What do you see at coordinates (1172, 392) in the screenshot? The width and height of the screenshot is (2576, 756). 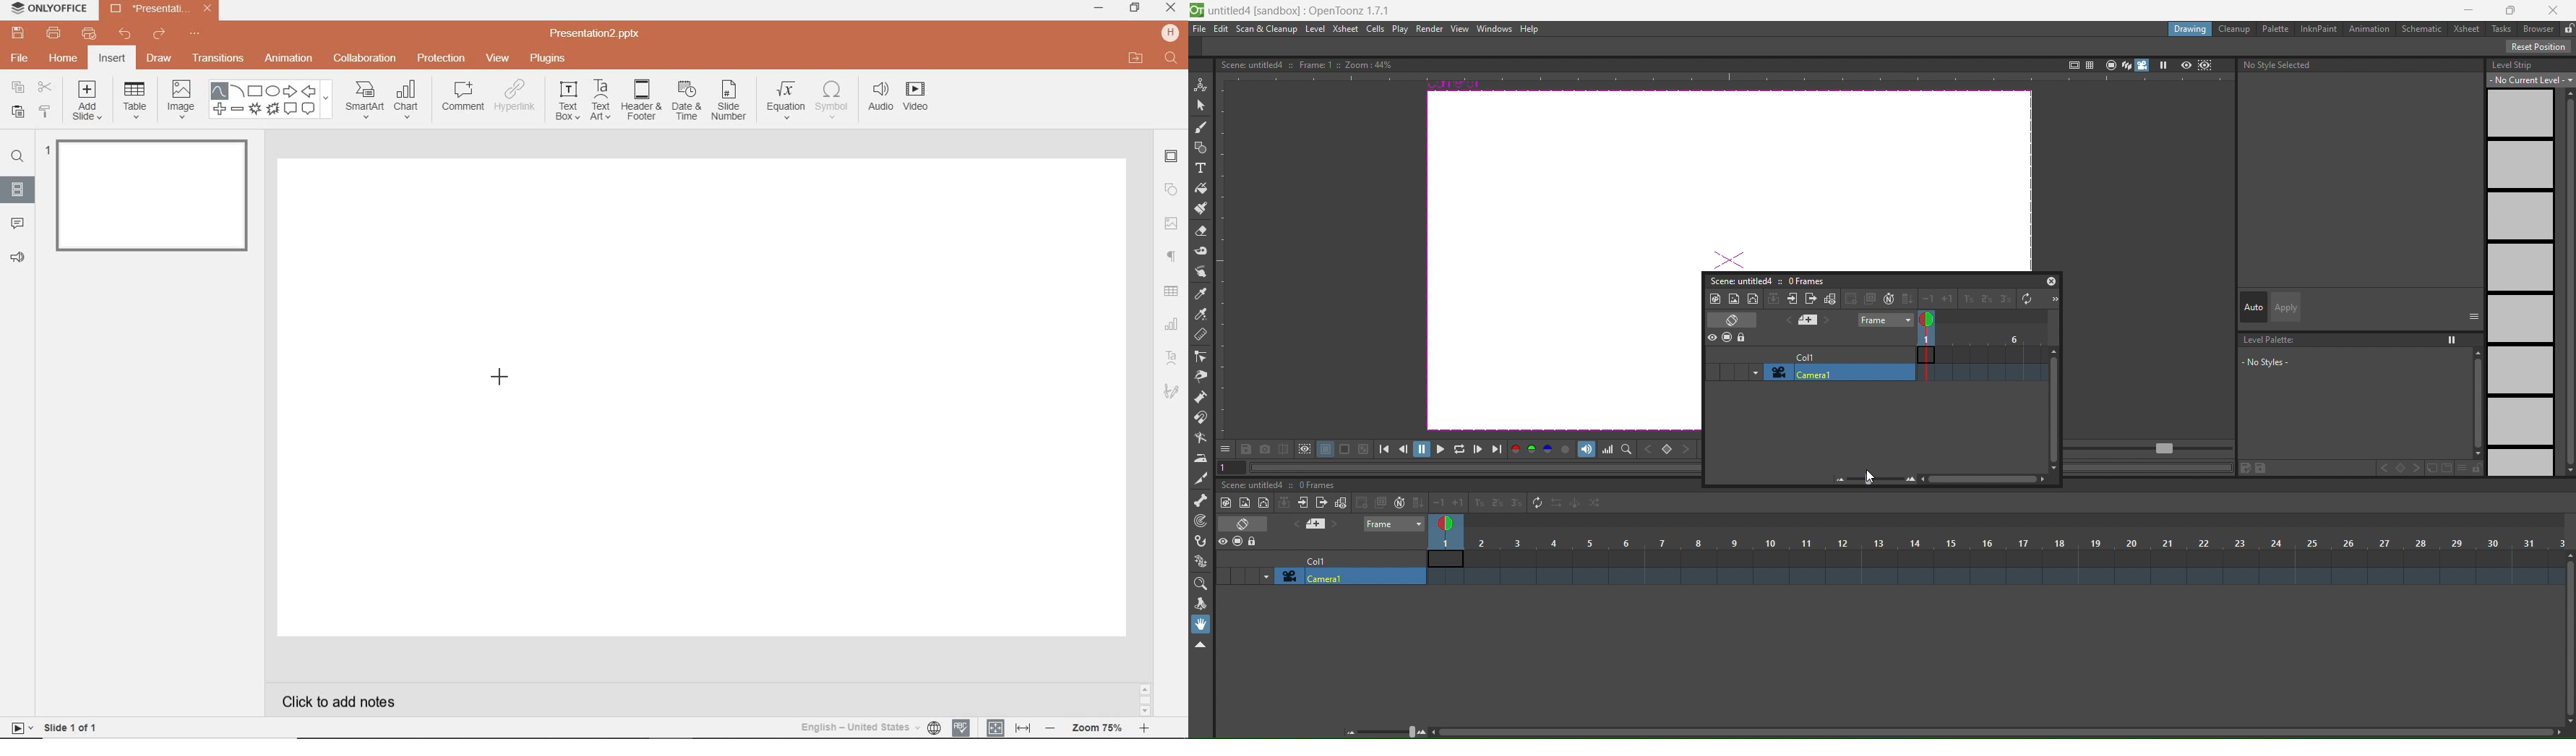 I see `SIGNATURE` at bounding box center [1172, 392].